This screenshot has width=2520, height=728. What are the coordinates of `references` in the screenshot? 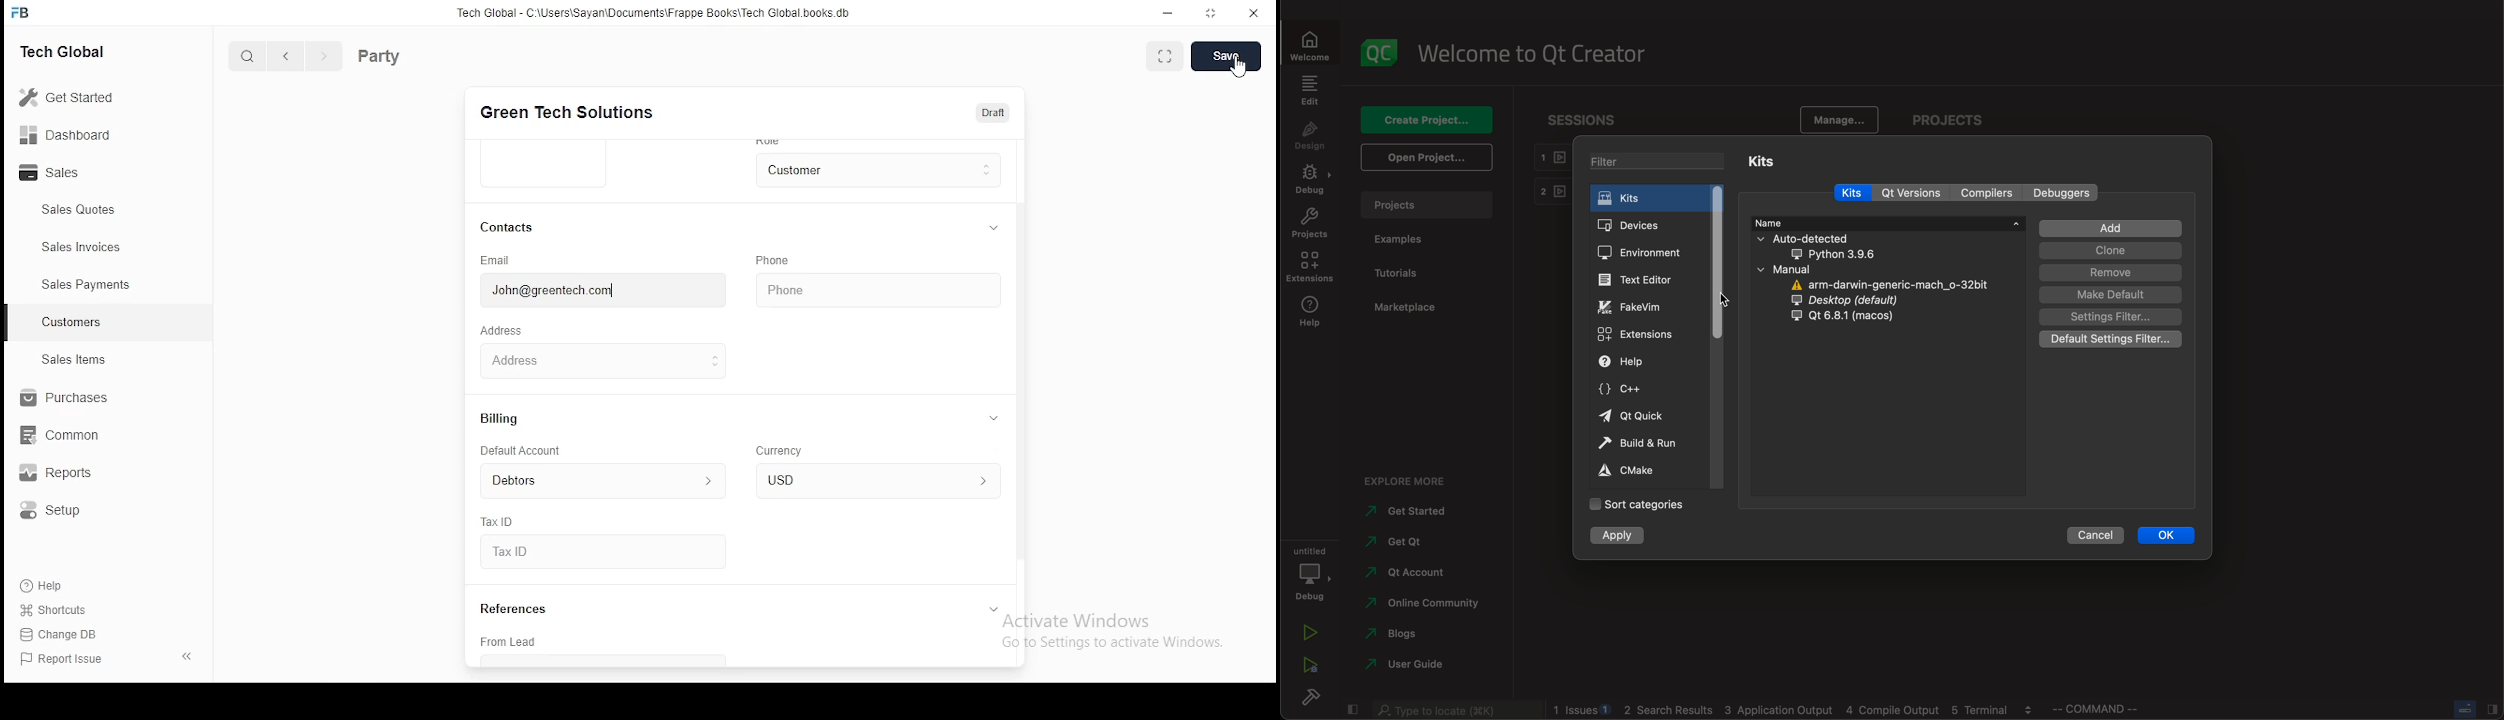 It's located at (525, 609).